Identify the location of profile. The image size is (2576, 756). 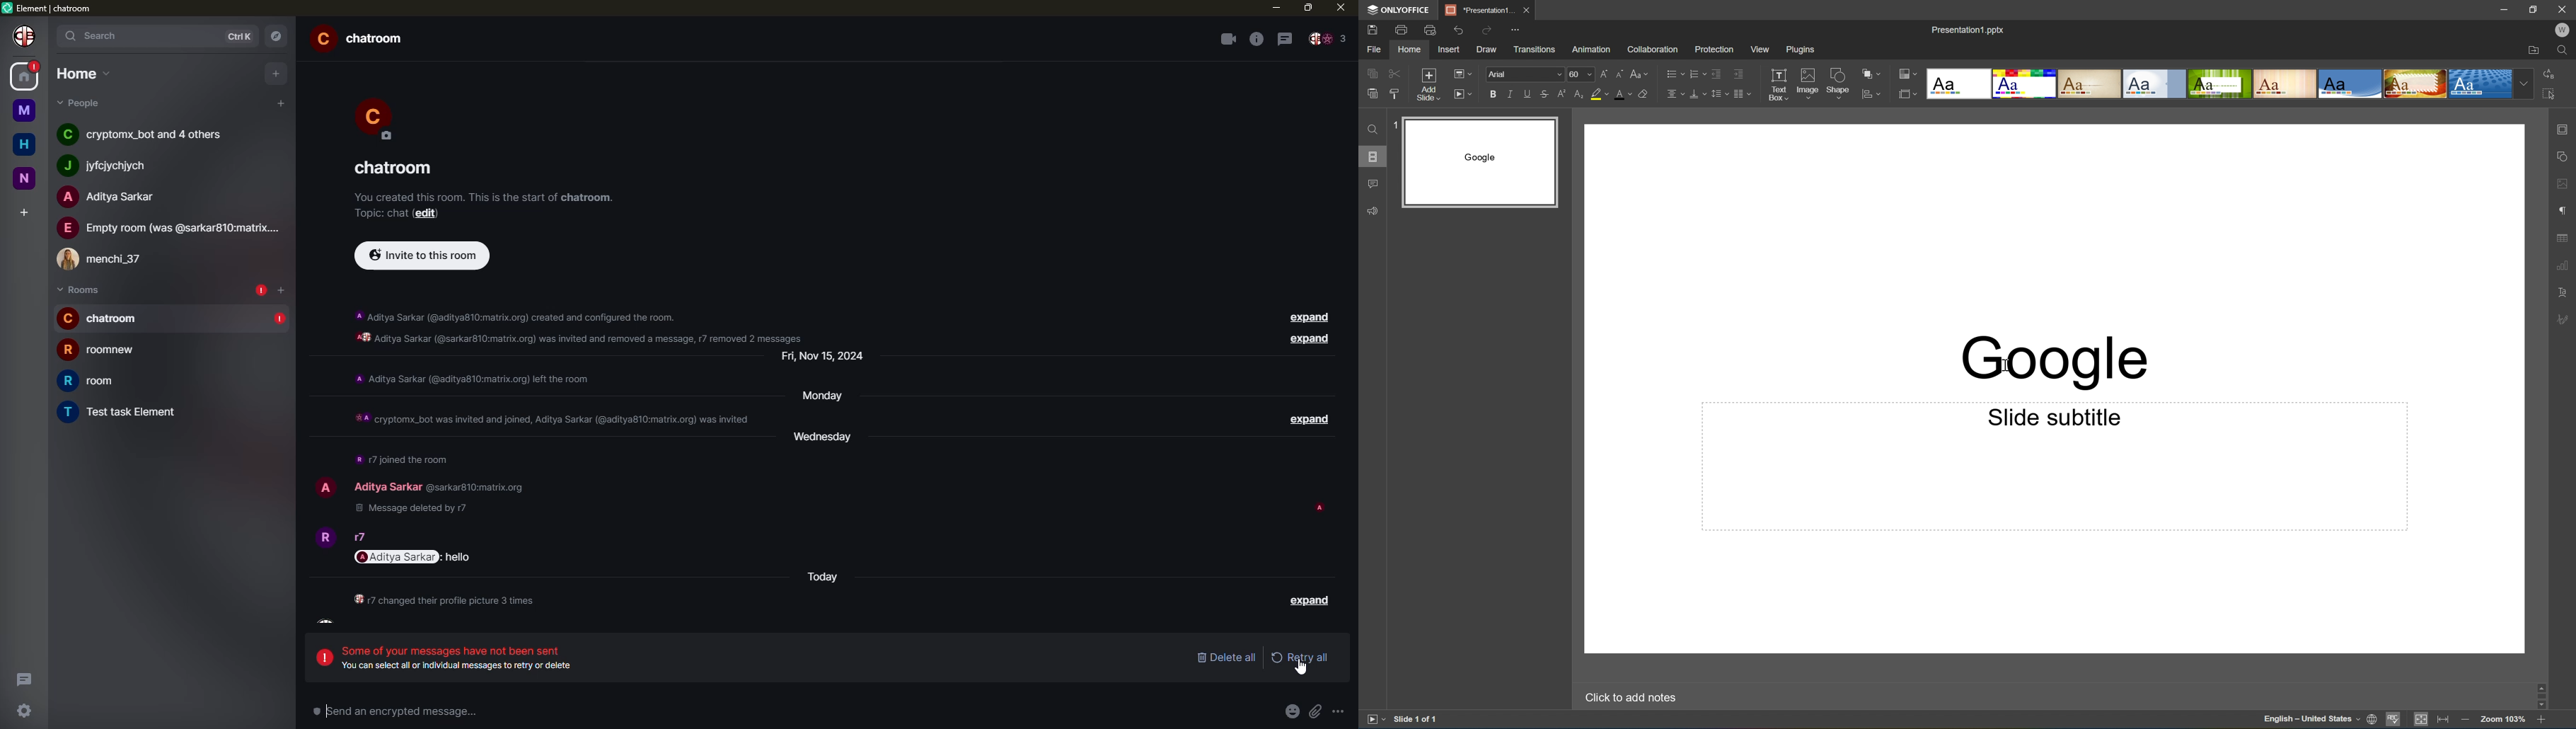
(23, 37).